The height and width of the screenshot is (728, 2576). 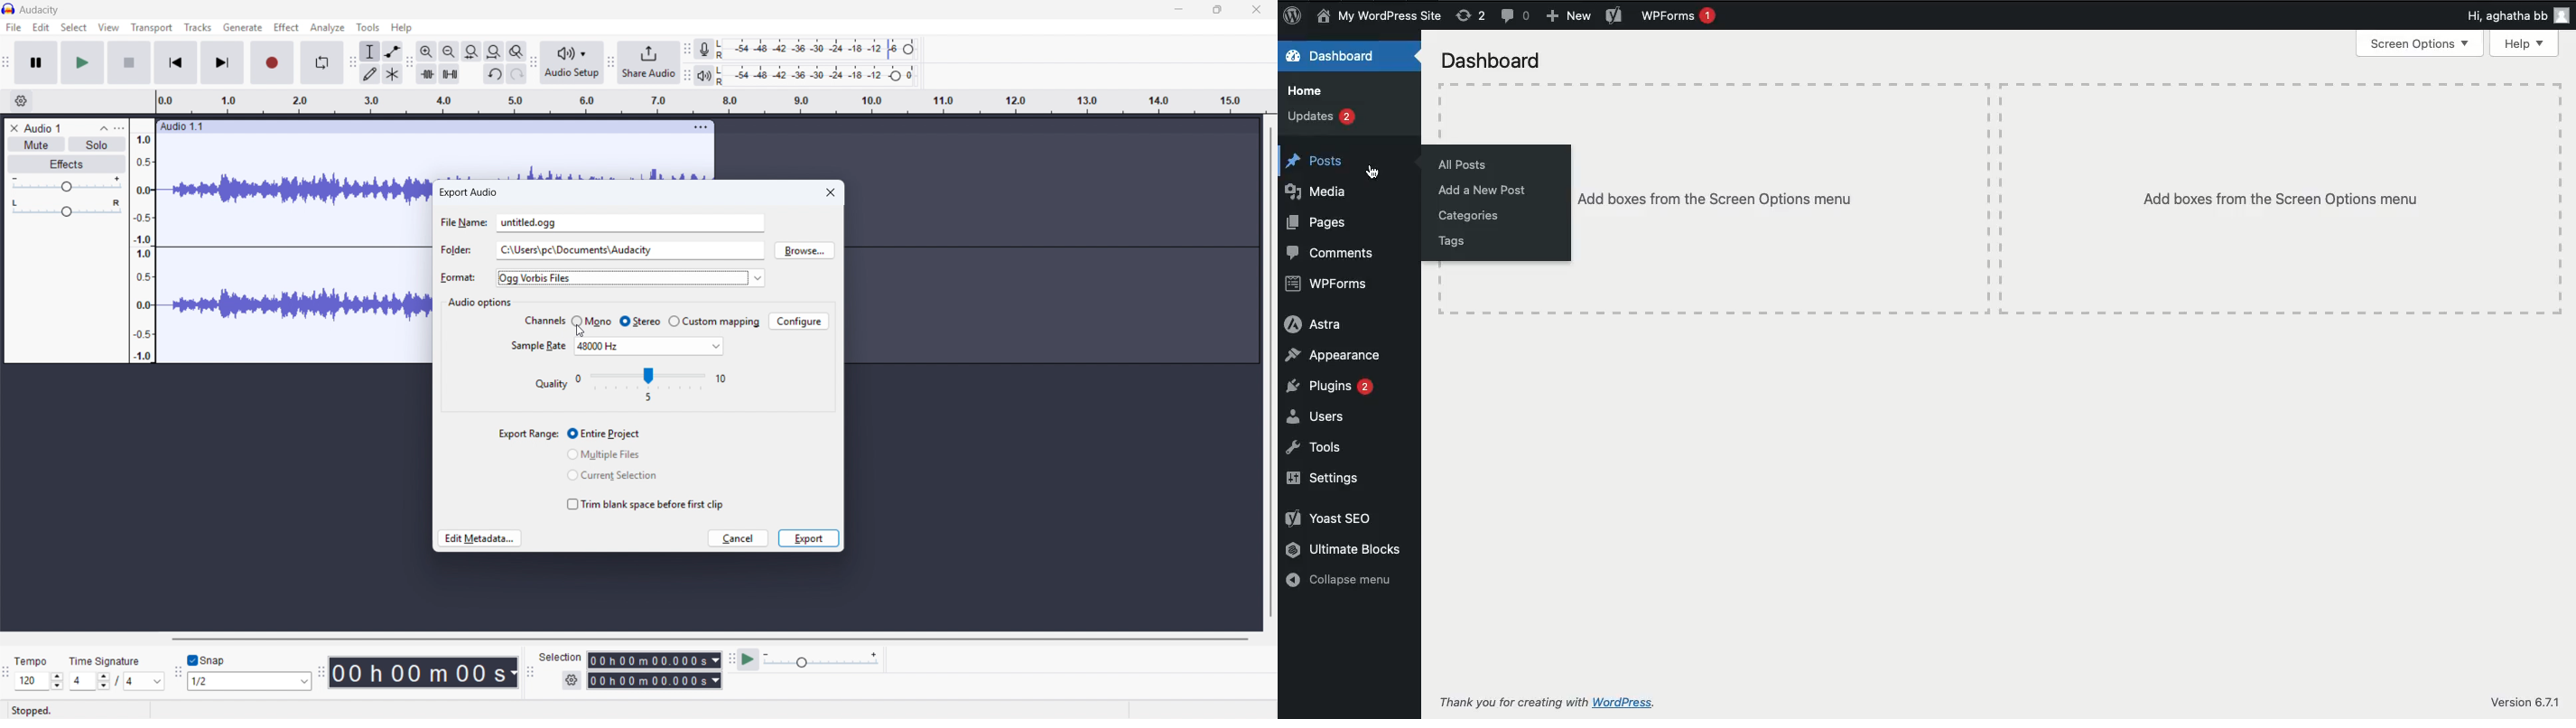 I want to click on Select , so click(x=74, y=28).